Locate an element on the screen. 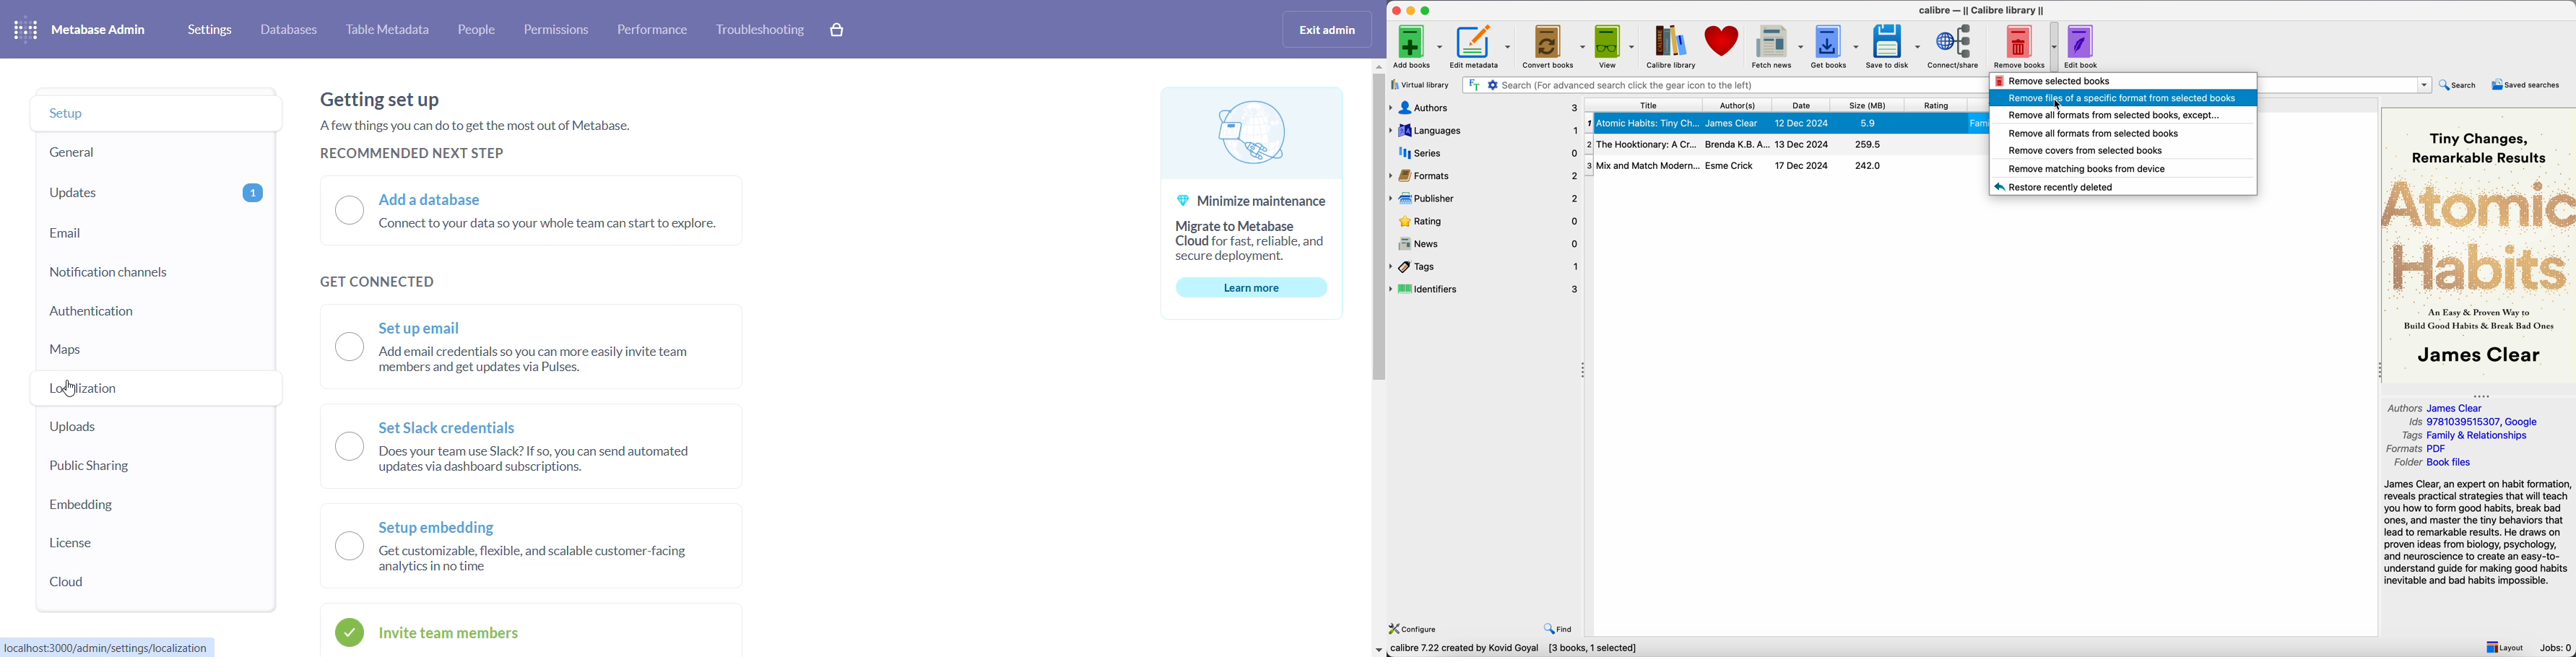 The height and width of the screenshot is (672, 2576). —~ Set up email
\__J Add email credentials so you can more easily invite team
members and get updates via Pulses. is located at coordinates (517, 349).